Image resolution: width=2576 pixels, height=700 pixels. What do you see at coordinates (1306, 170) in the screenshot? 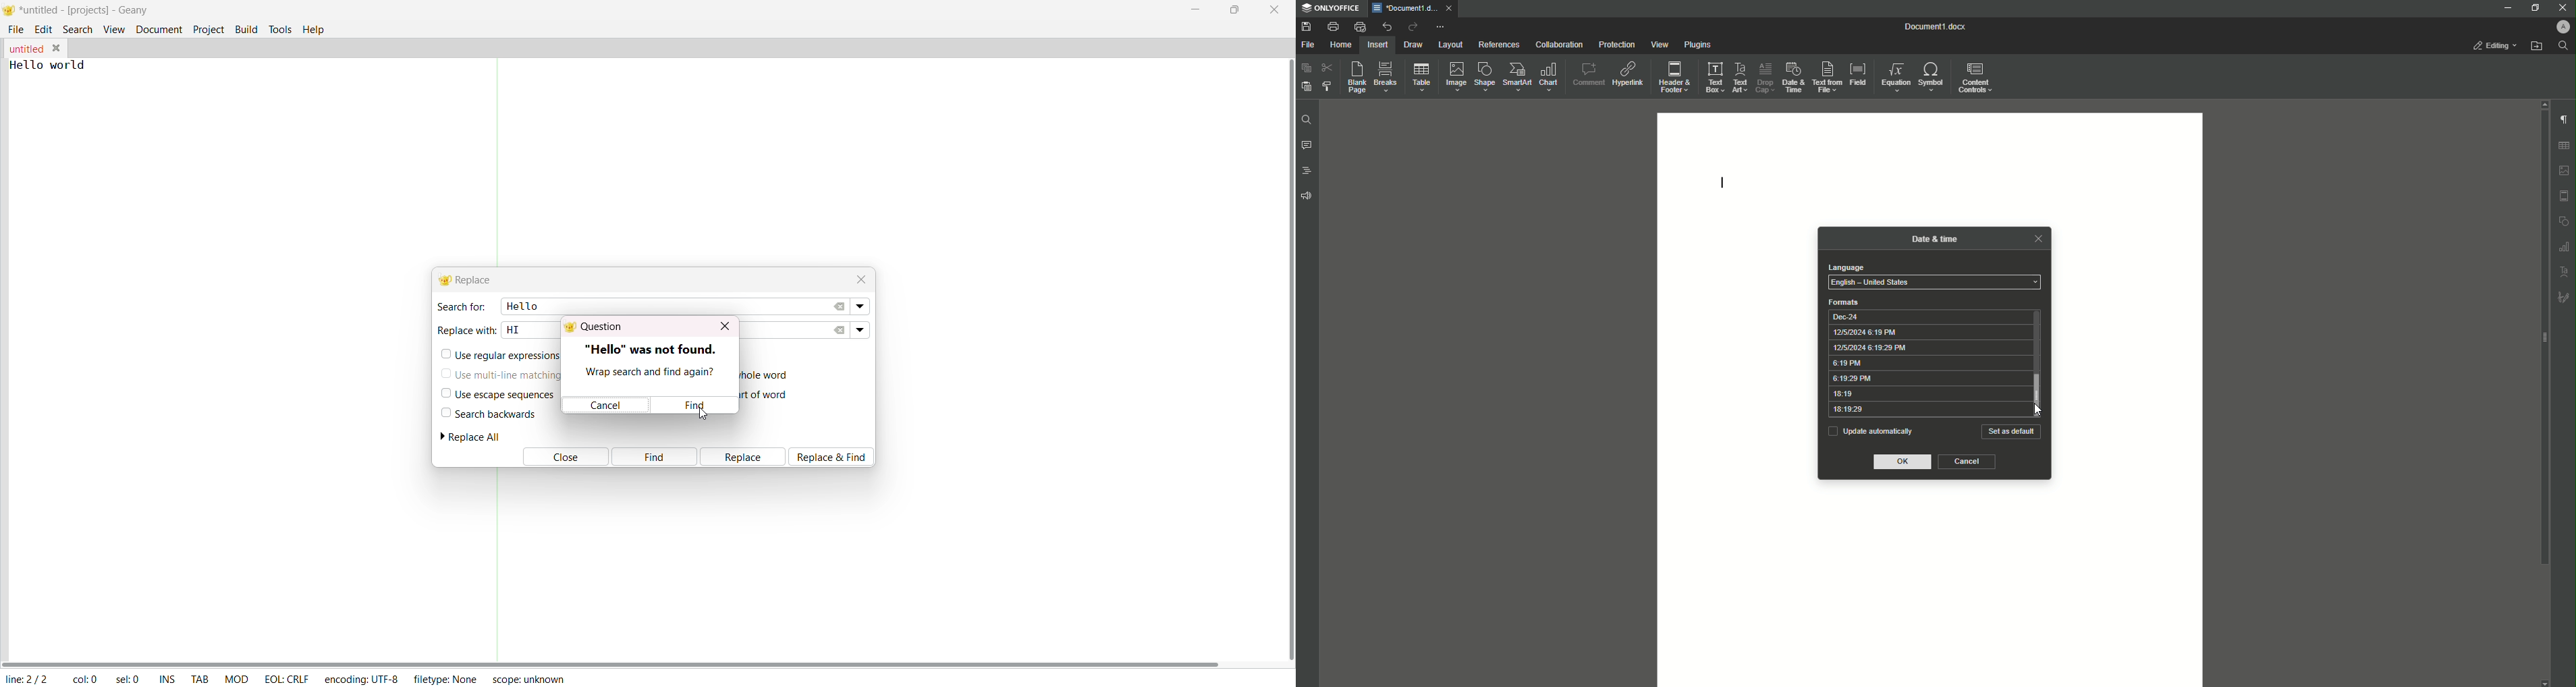
I see `Headings` at bounding box center [1306, 170].